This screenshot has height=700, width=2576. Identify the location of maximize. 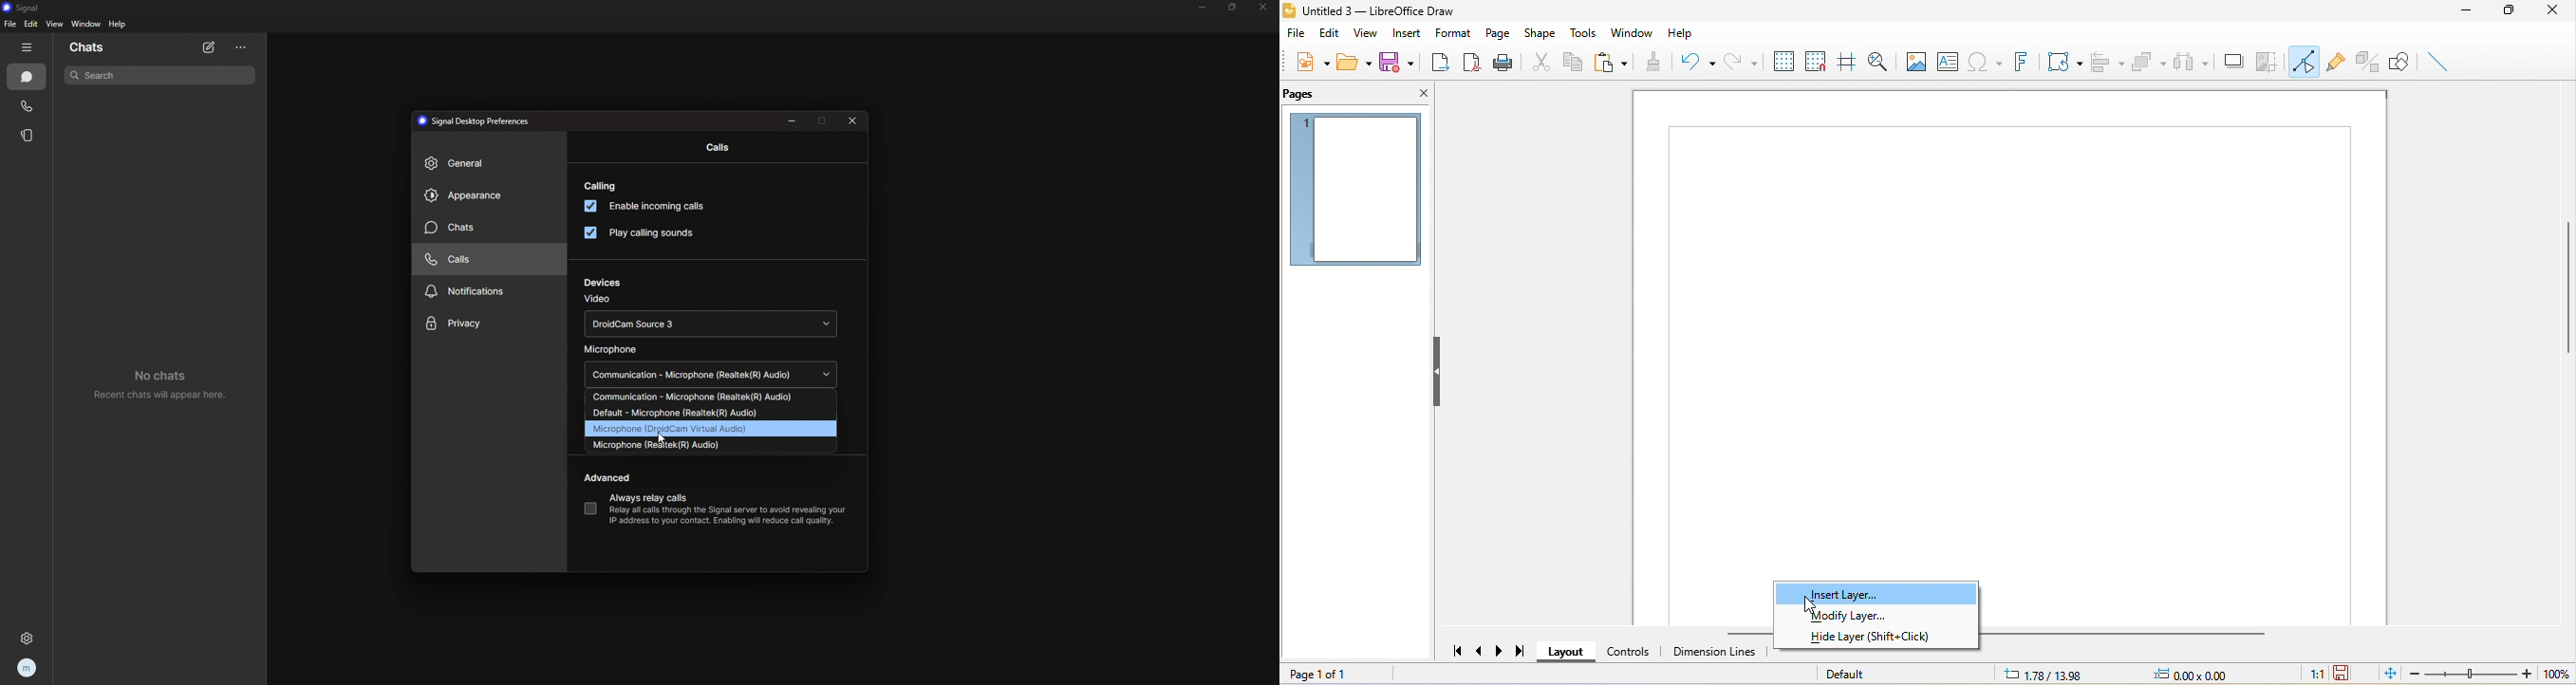
(2511, 10).